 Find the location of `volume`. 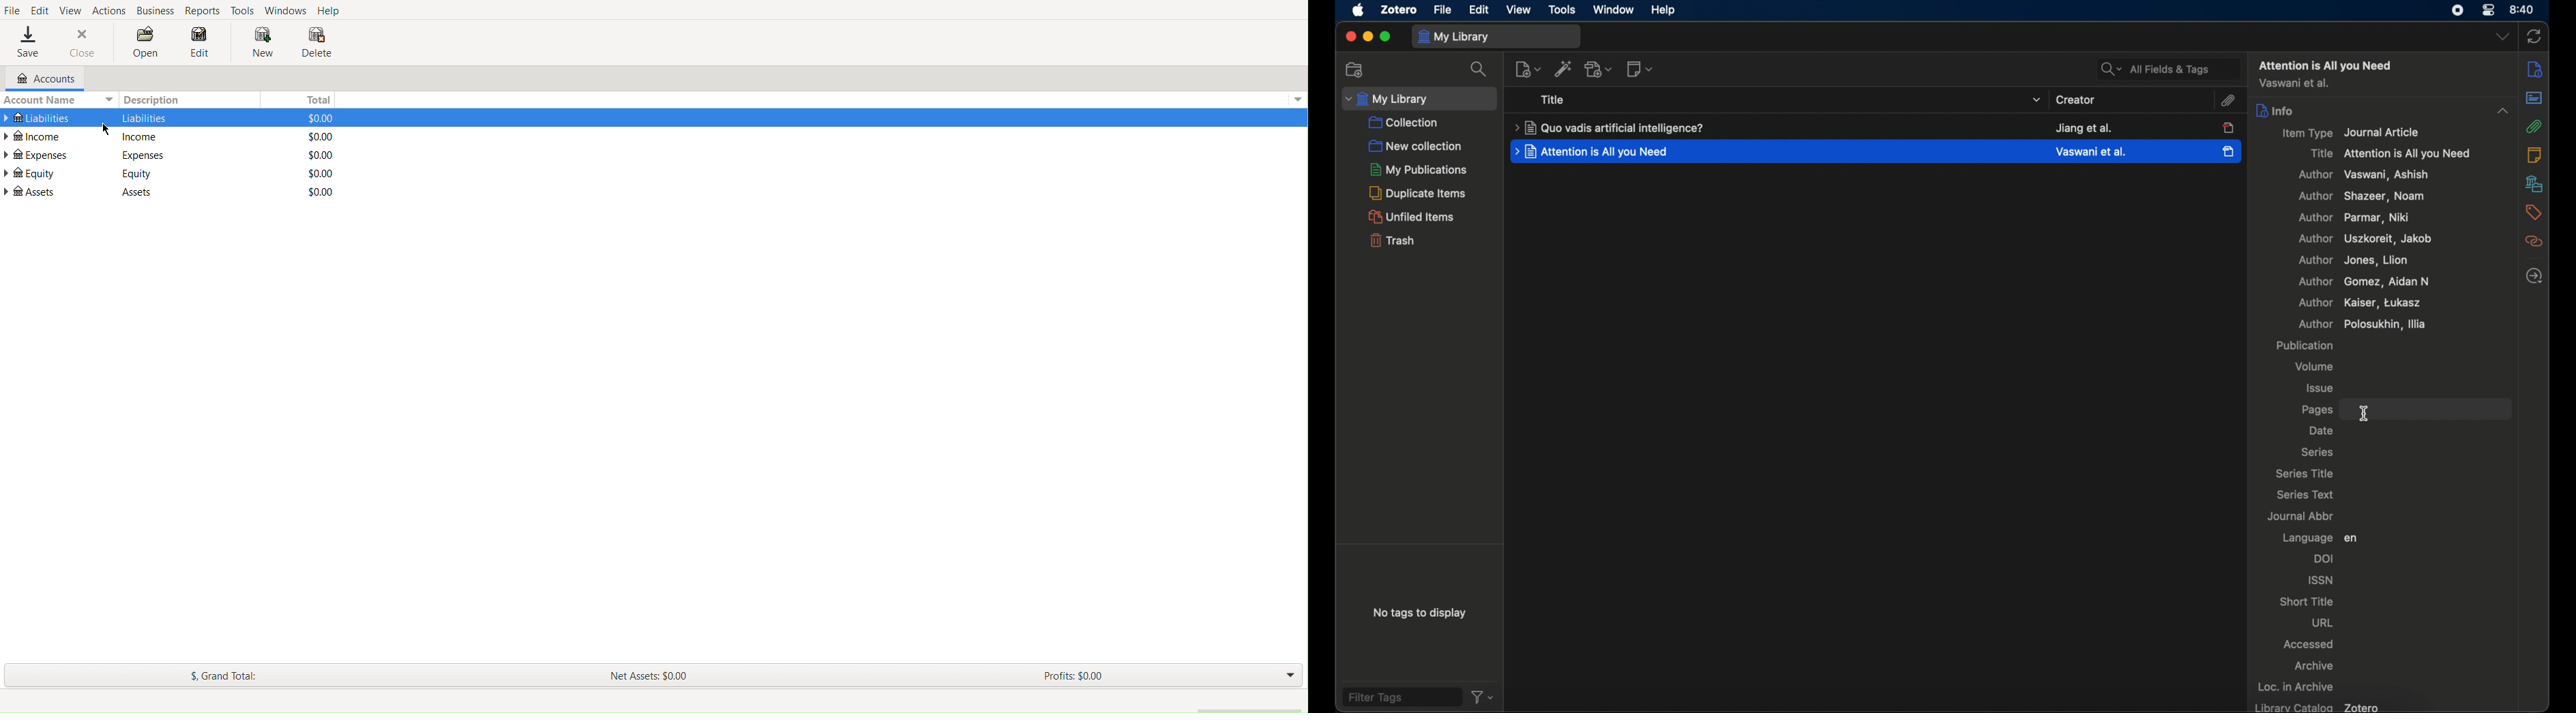

volume is located at coordinates (2317, 366).